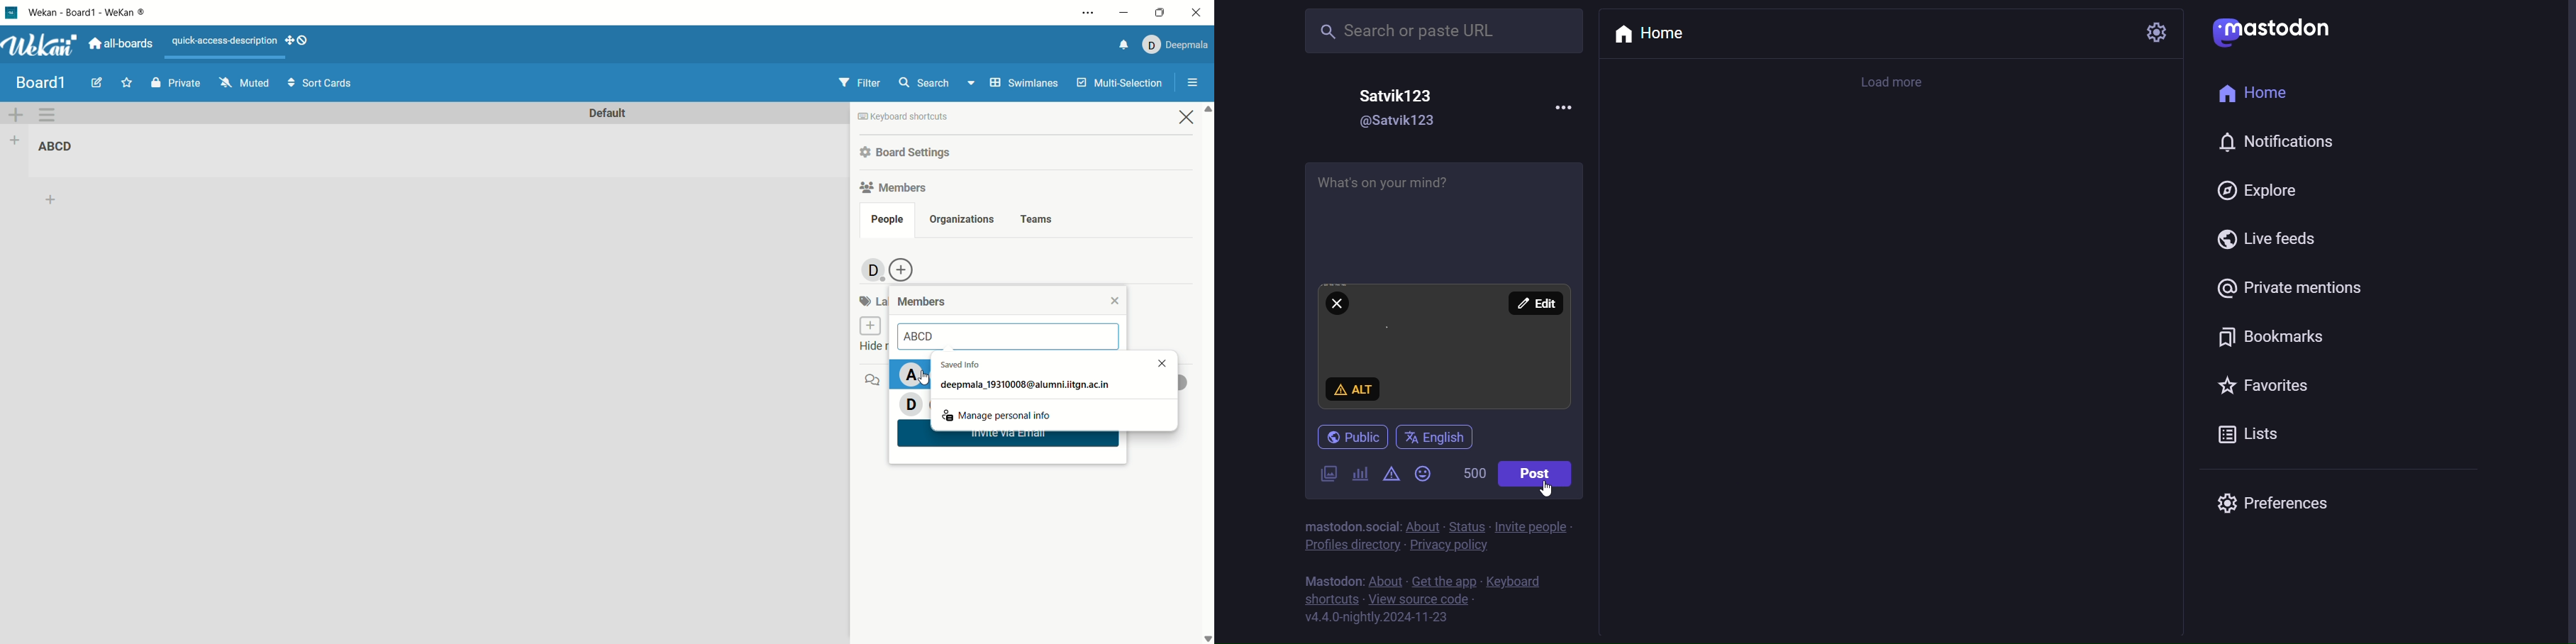  I want to click on live feed, so click(2265, 240).